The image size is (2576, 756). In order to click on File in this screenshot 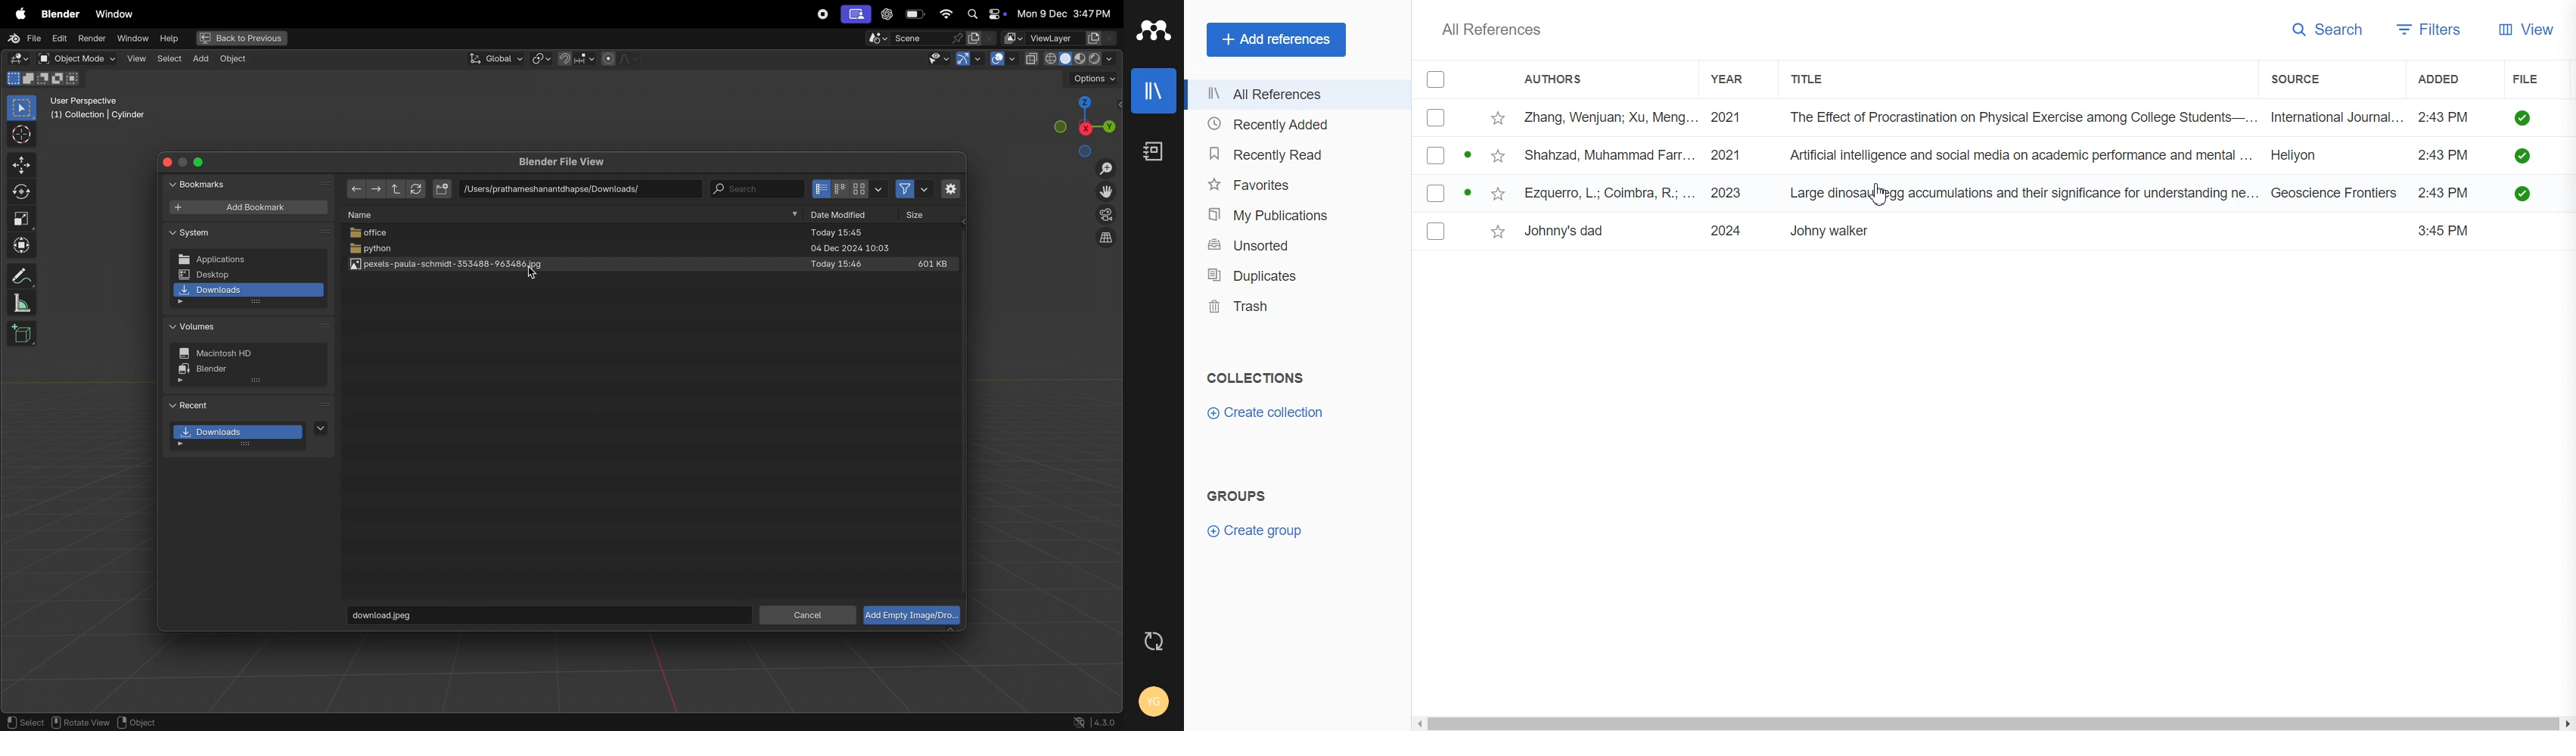, I will do `click(21, 38)`.